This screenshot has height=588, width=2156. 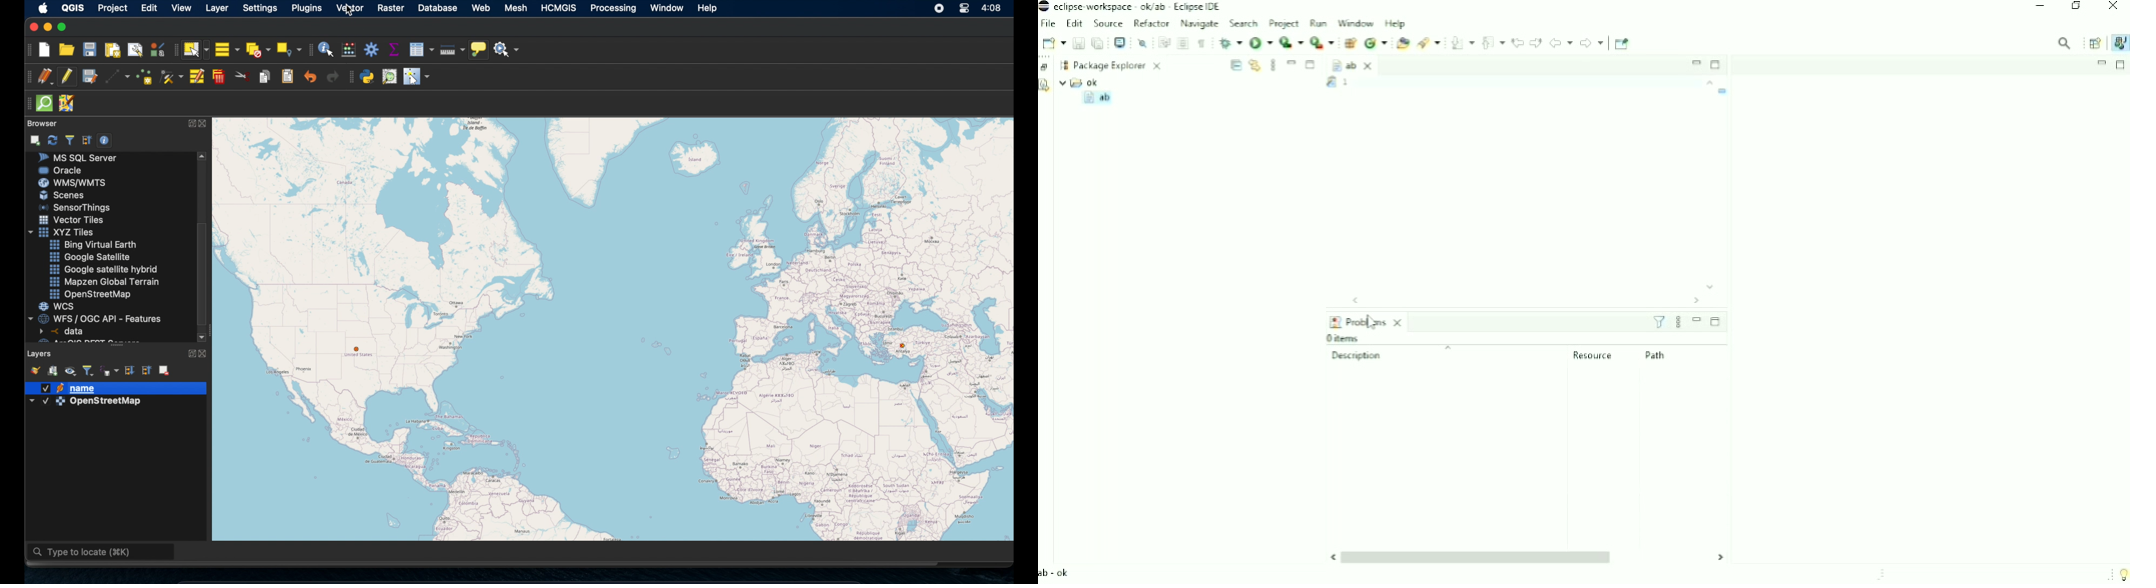 What do you see at coordinates (151, 8) in the screenshot?
I see `edit` at bounding box center [151, 8].